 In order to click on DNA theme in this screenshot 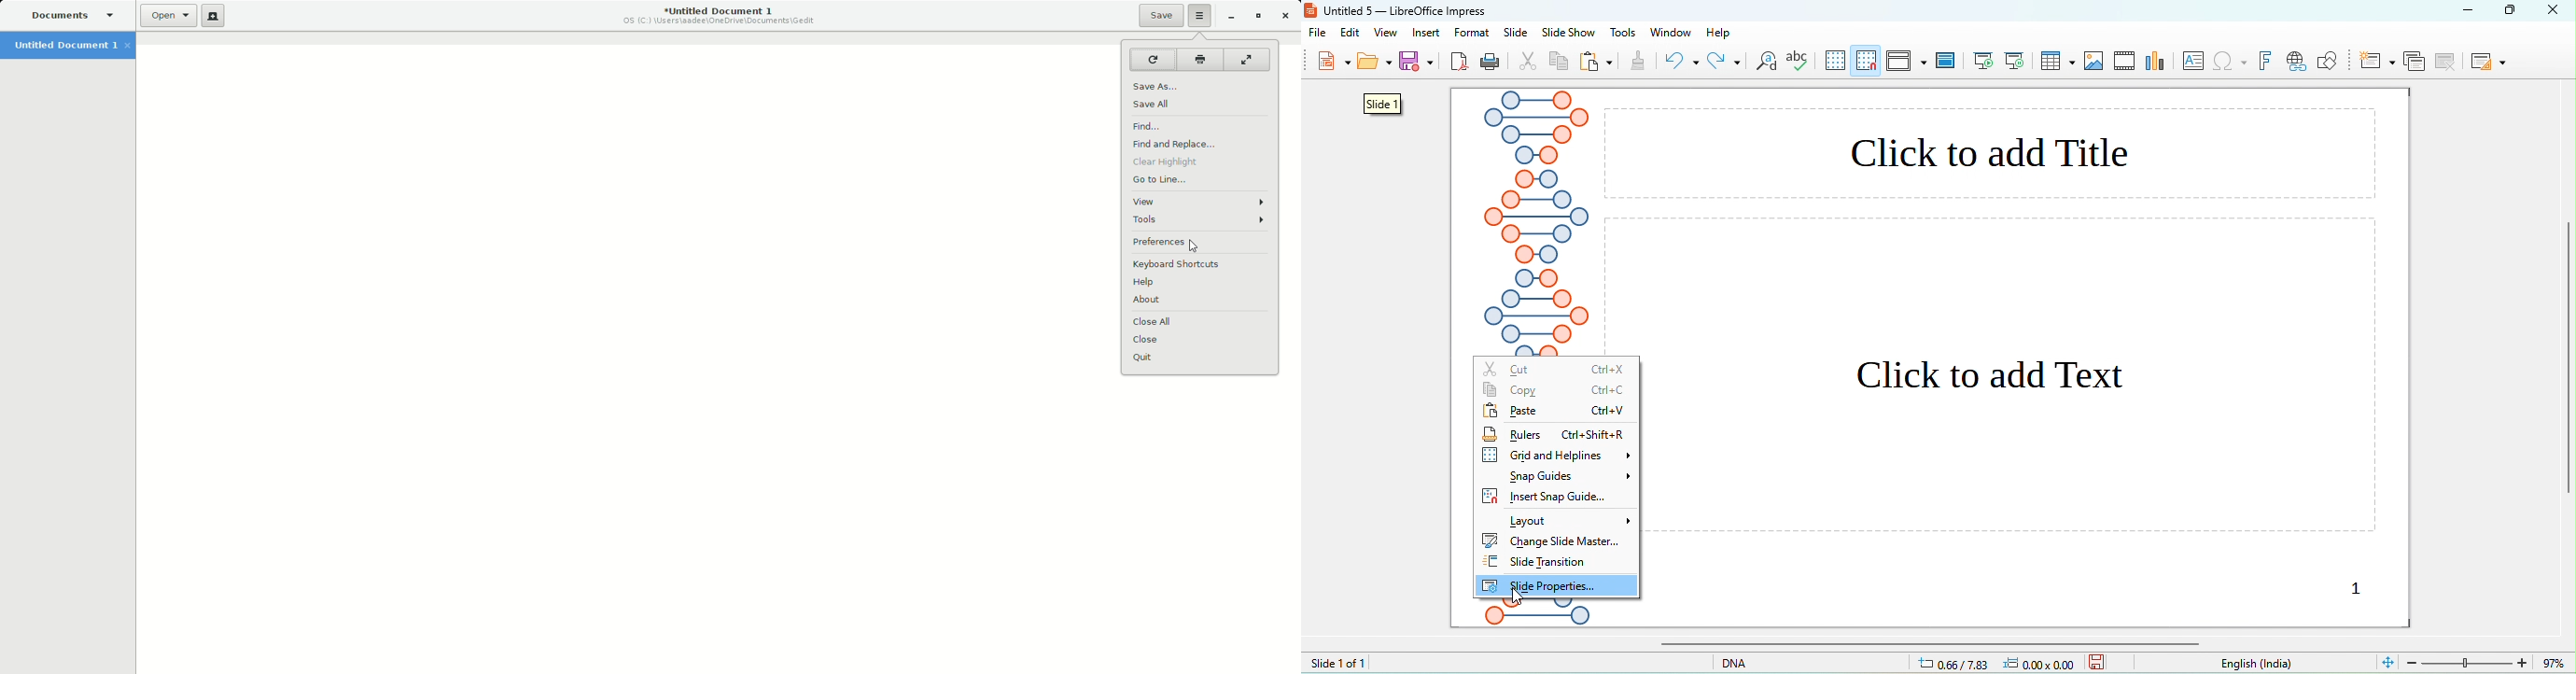, I will do `click(1534, 619)`.